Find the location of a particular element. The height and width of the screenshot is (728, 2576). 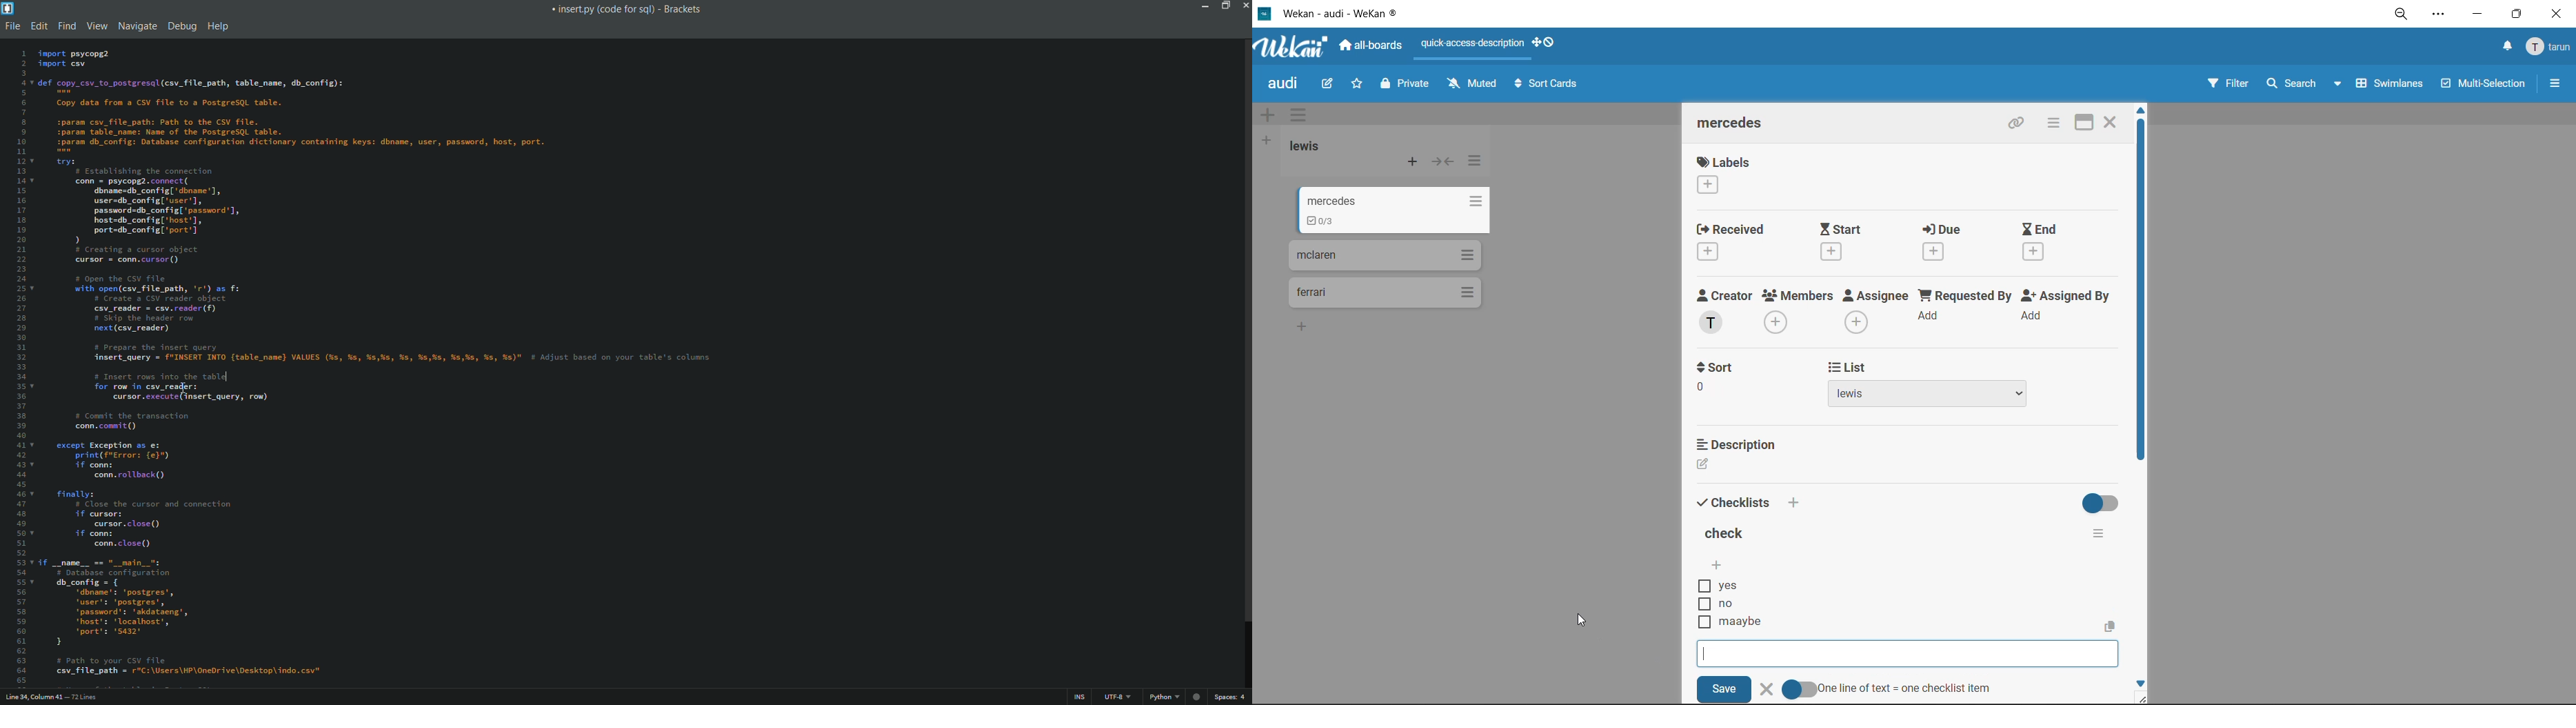

maximize is located at coordinates (2517, 15).